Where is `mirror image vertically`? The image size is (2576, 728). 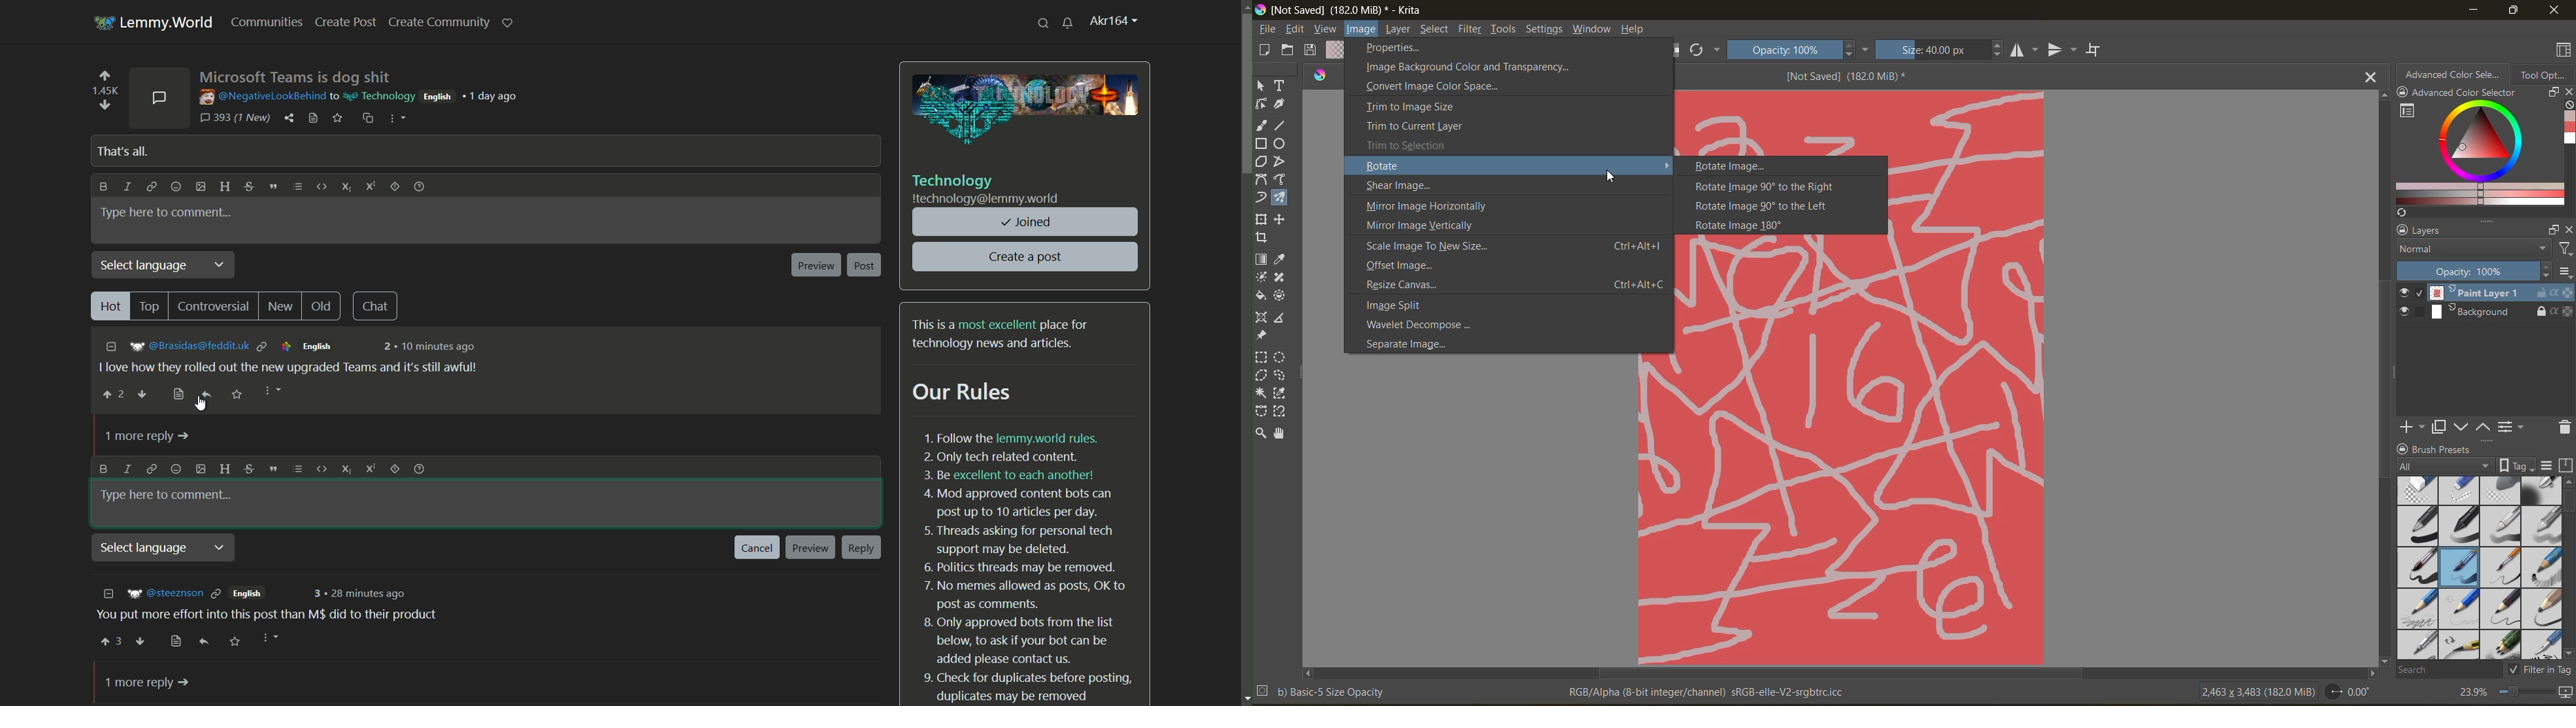
mirror image vertically is located at coordinates (1427, 226).